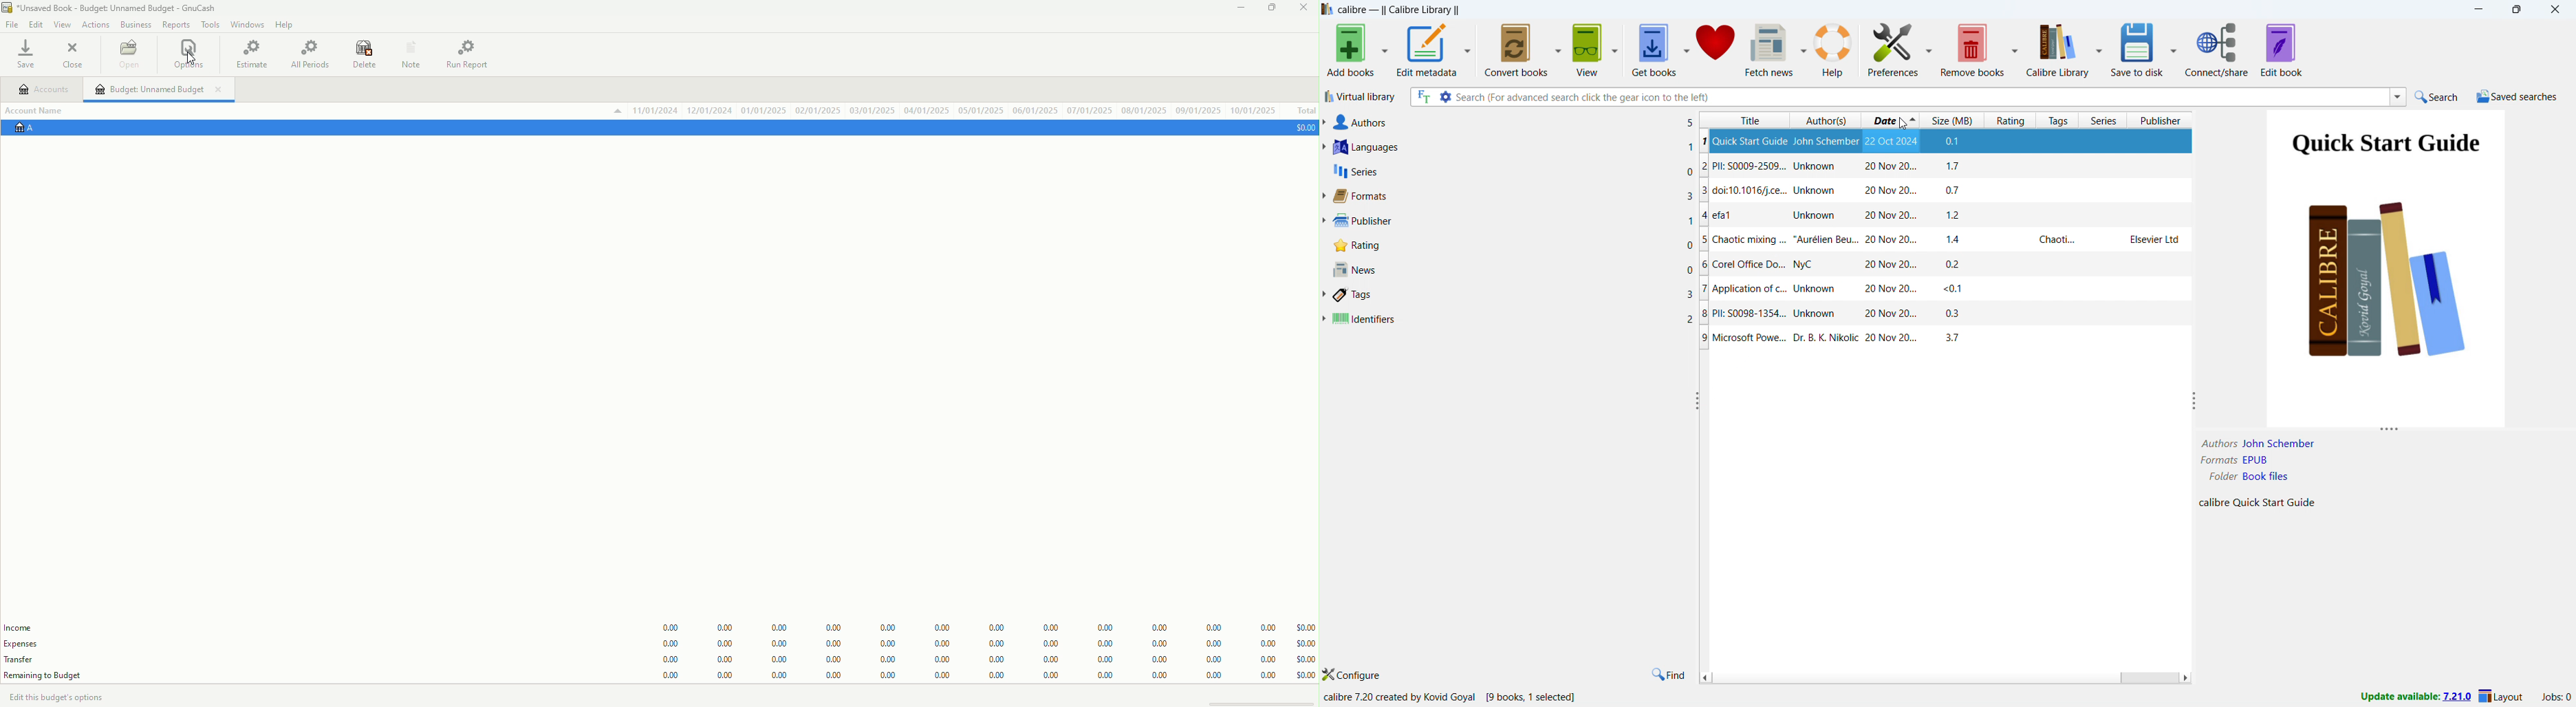  I want to click on Actions, so click(95, 24).